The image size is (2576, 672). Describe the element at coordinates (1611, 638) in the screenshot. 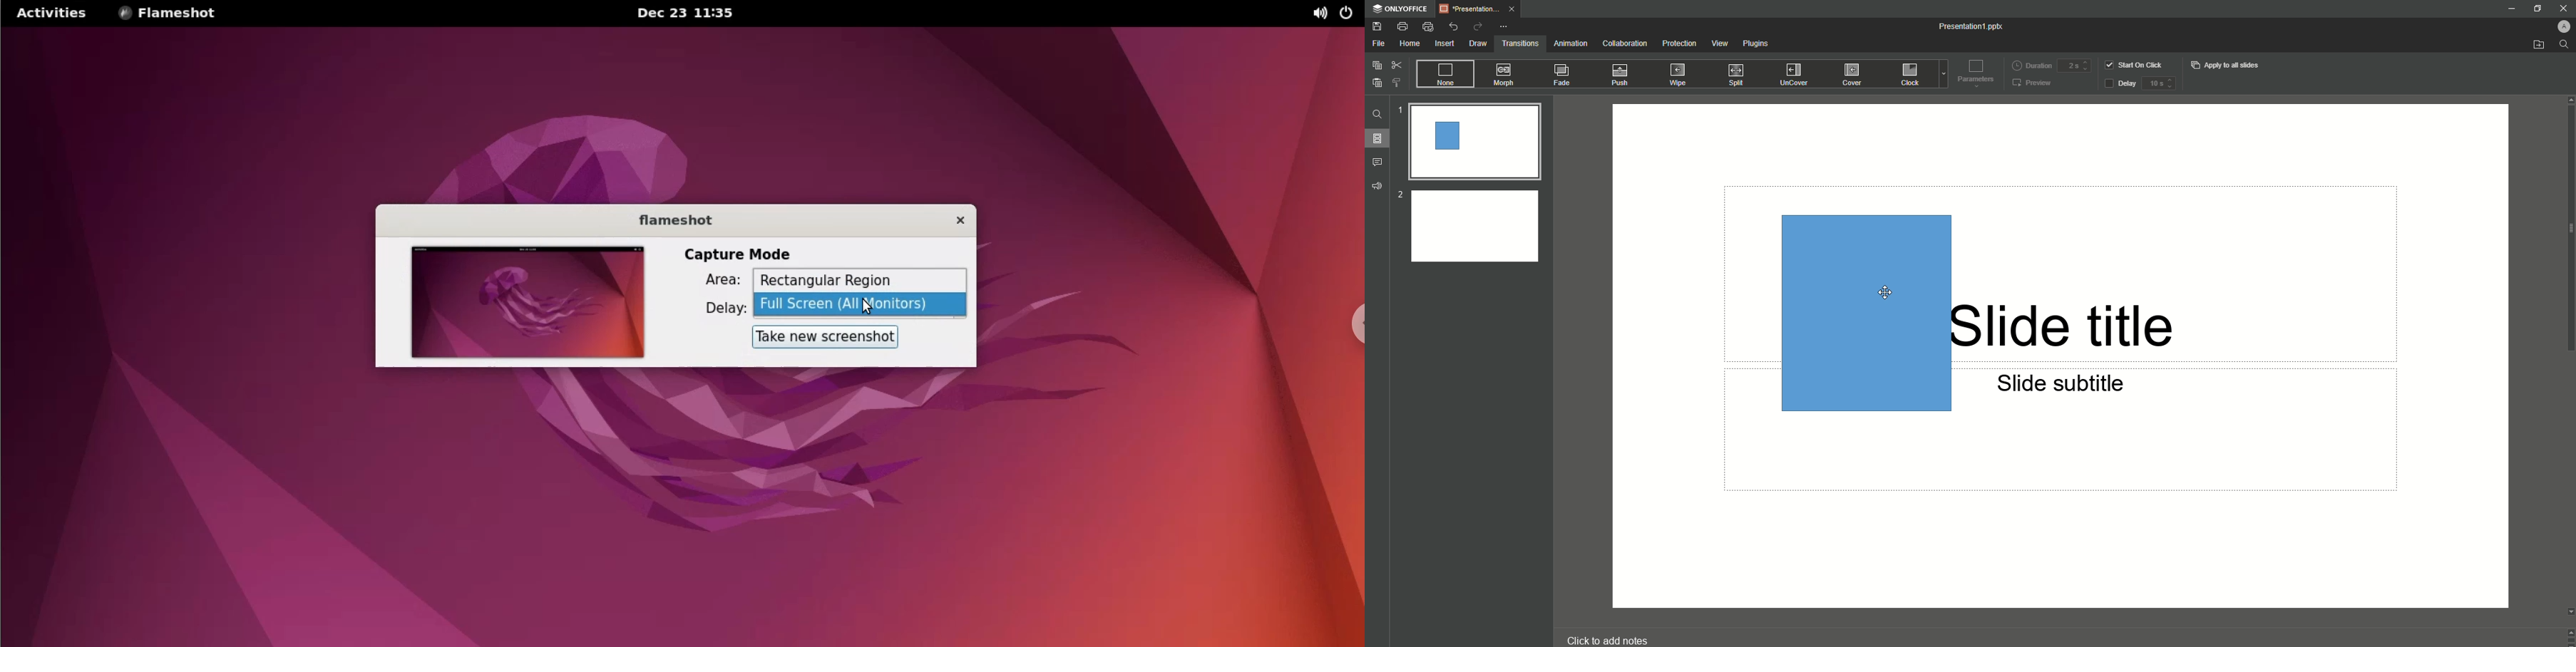

I see `click to add notes` at that location.